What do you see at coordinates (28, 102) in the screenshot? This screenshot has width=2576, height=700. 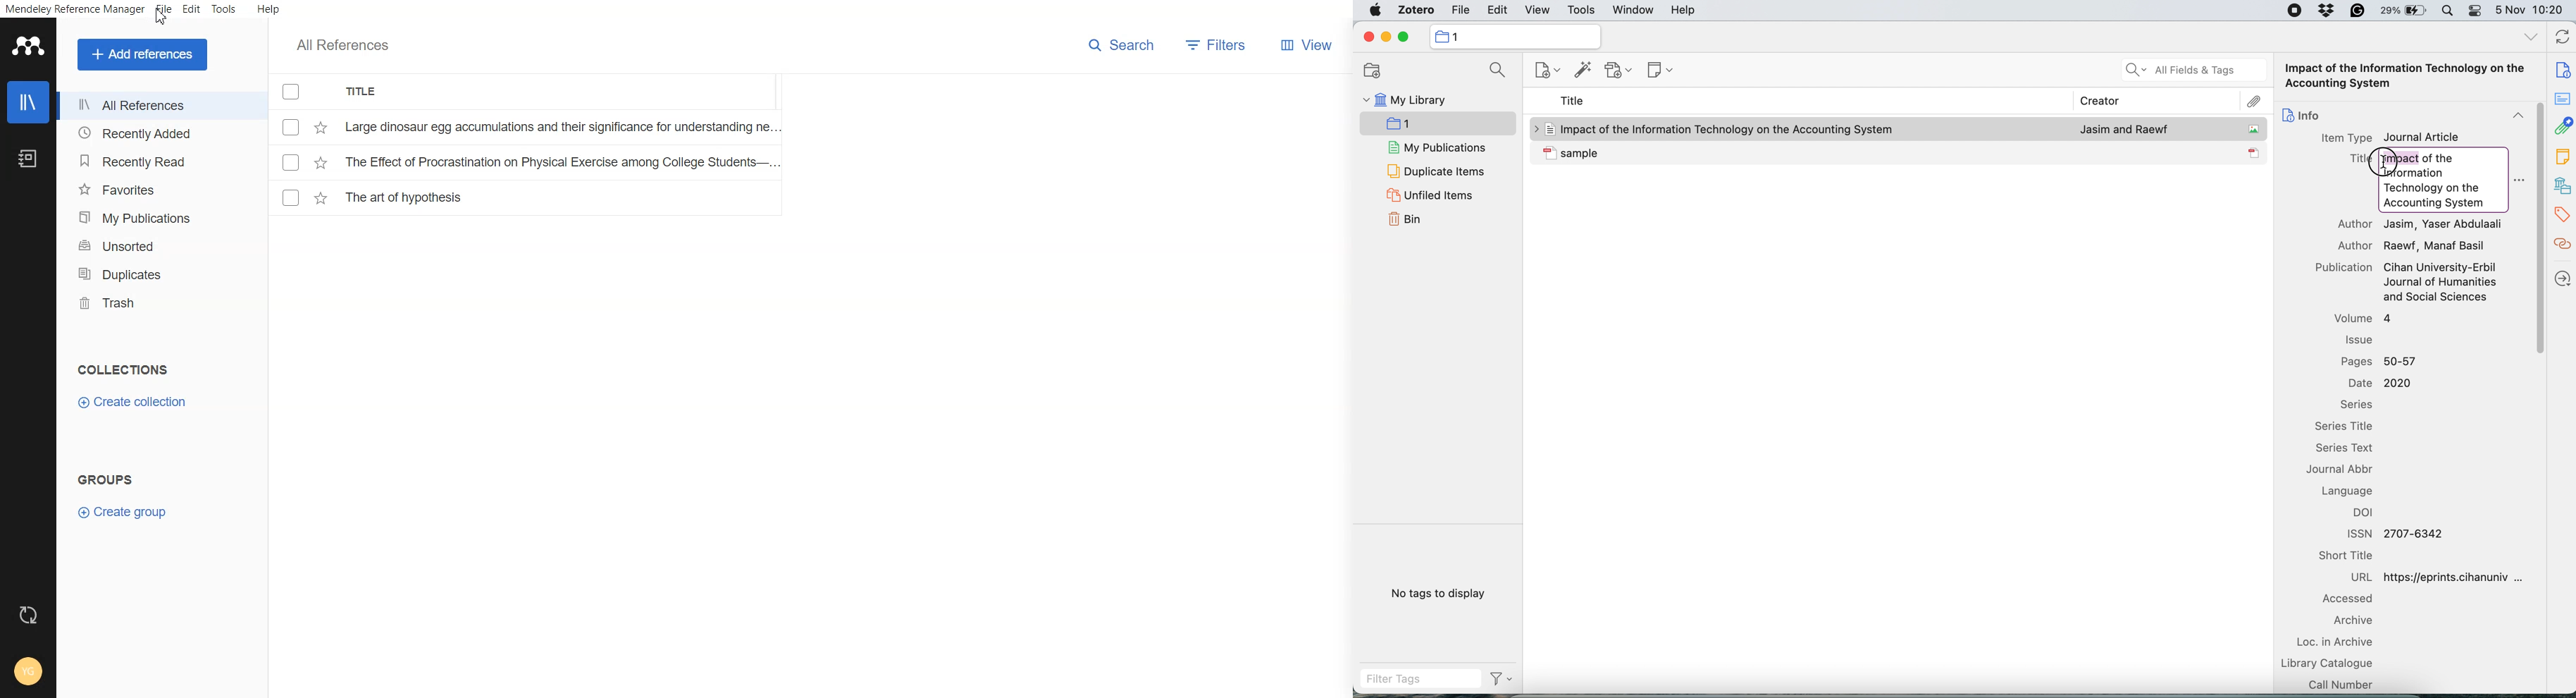 I see `Library` at bounding box center [28, 102].